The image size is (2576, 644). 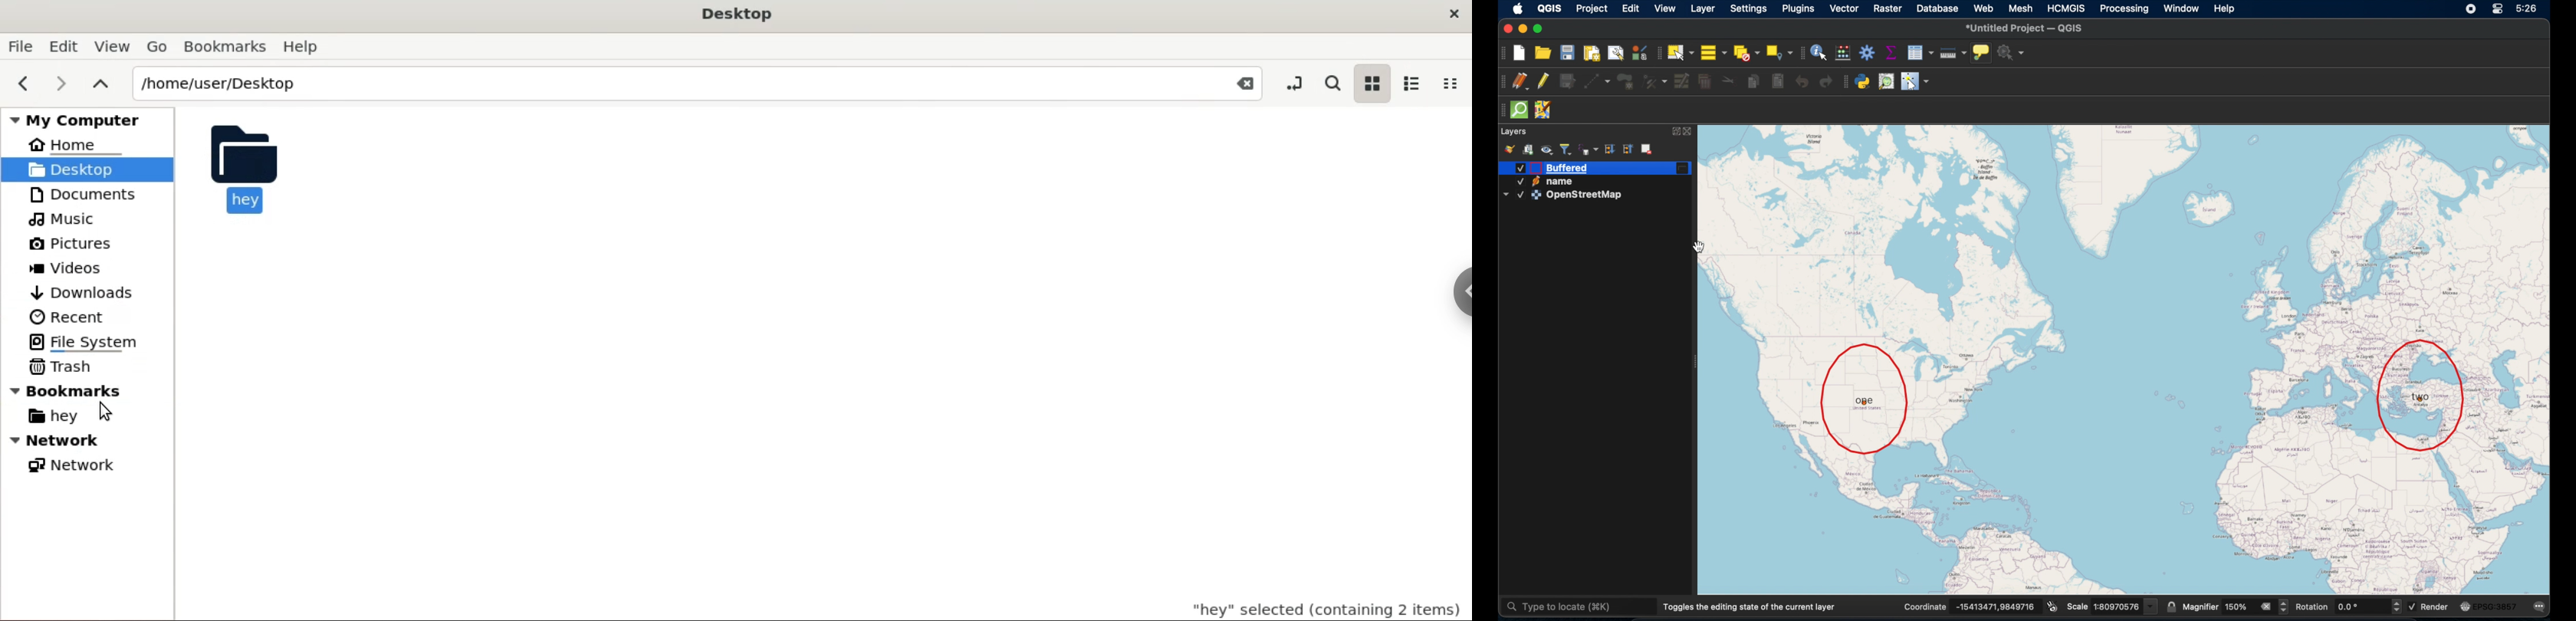 I want to click on rotation, so click(x=2313, y=607).